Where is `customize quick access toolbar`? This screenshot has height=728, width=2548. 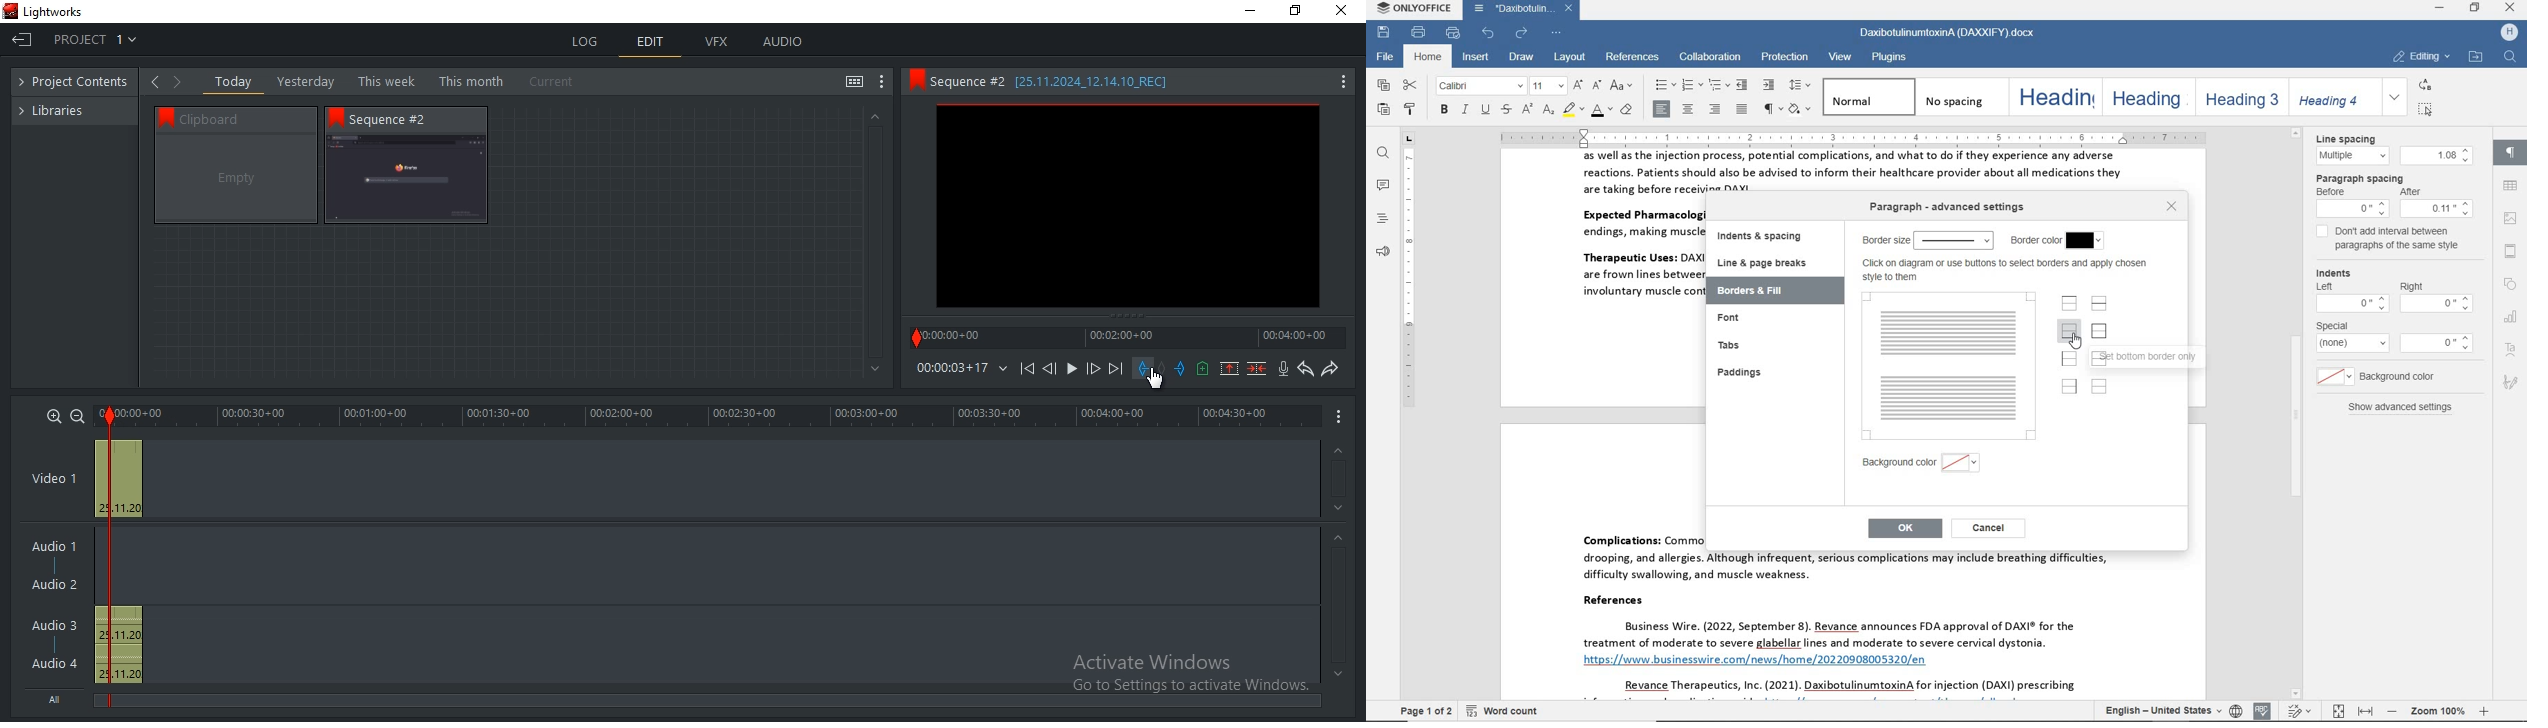
customize quick access toolbar is located at coordinates (1555, 34).